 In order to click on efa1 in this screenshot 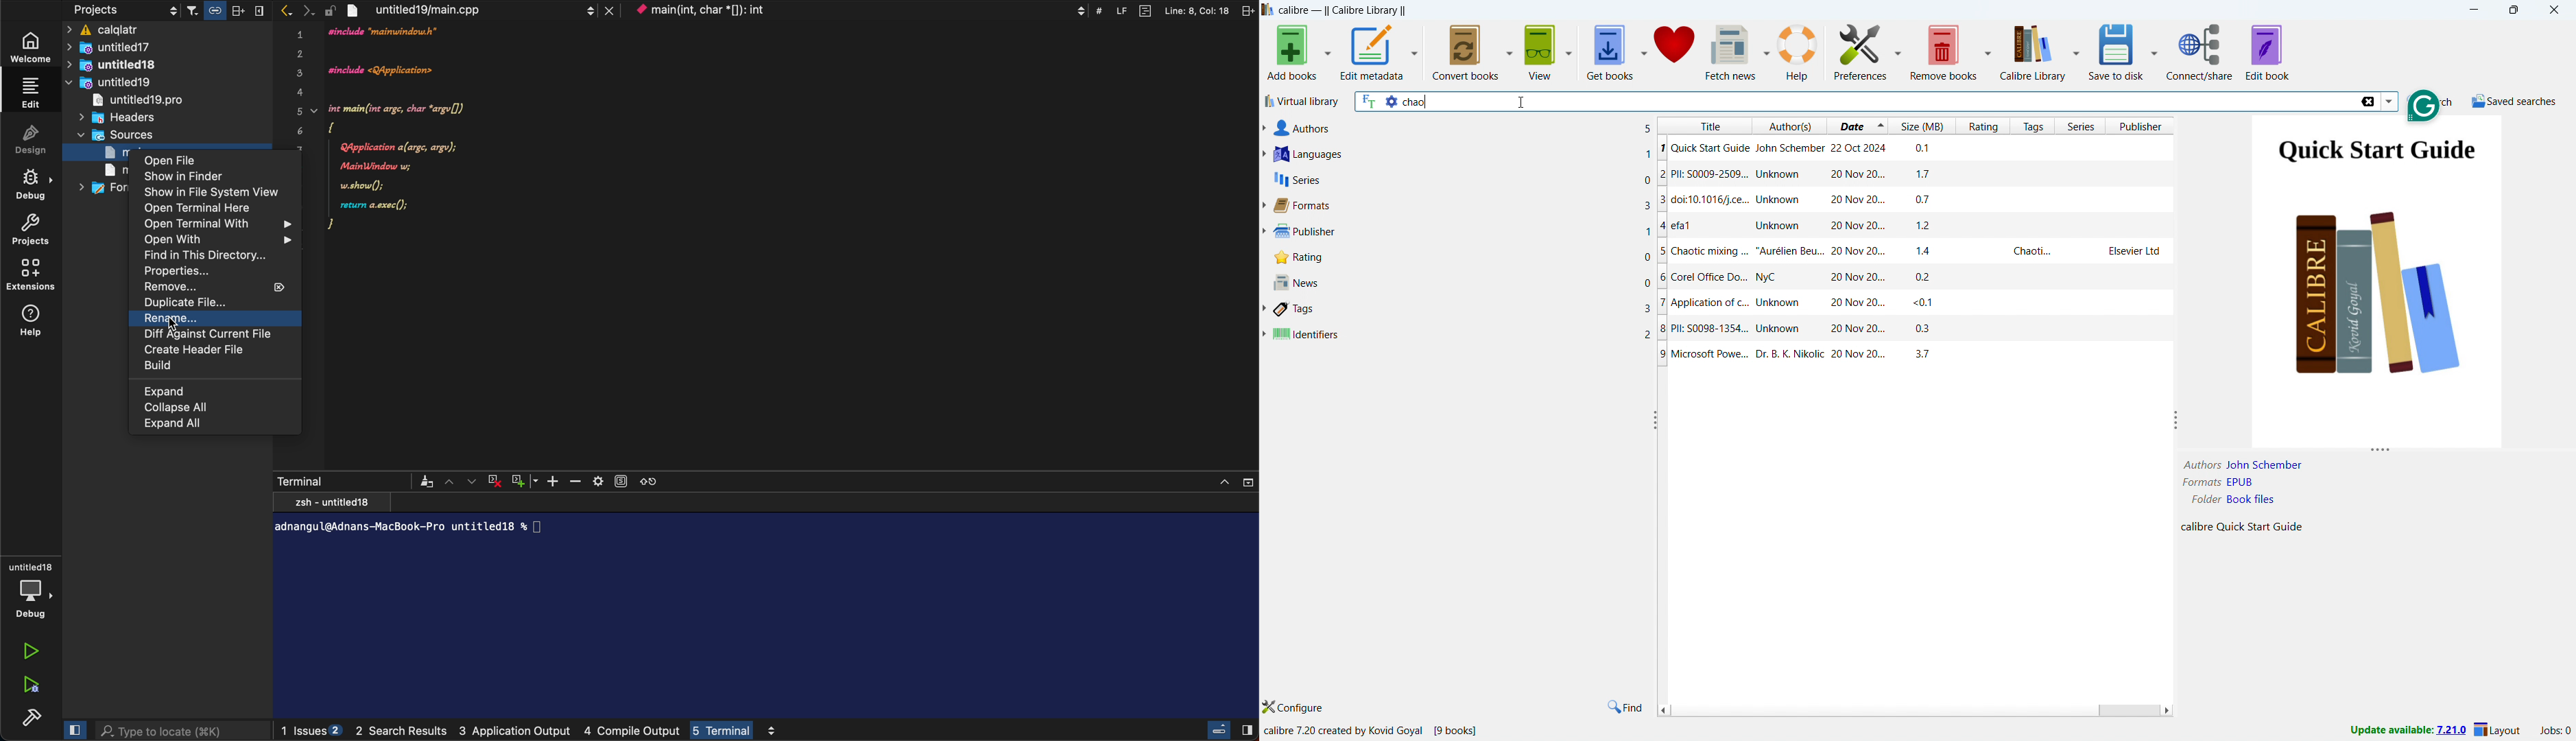, I will do `click(1916, 226)`.